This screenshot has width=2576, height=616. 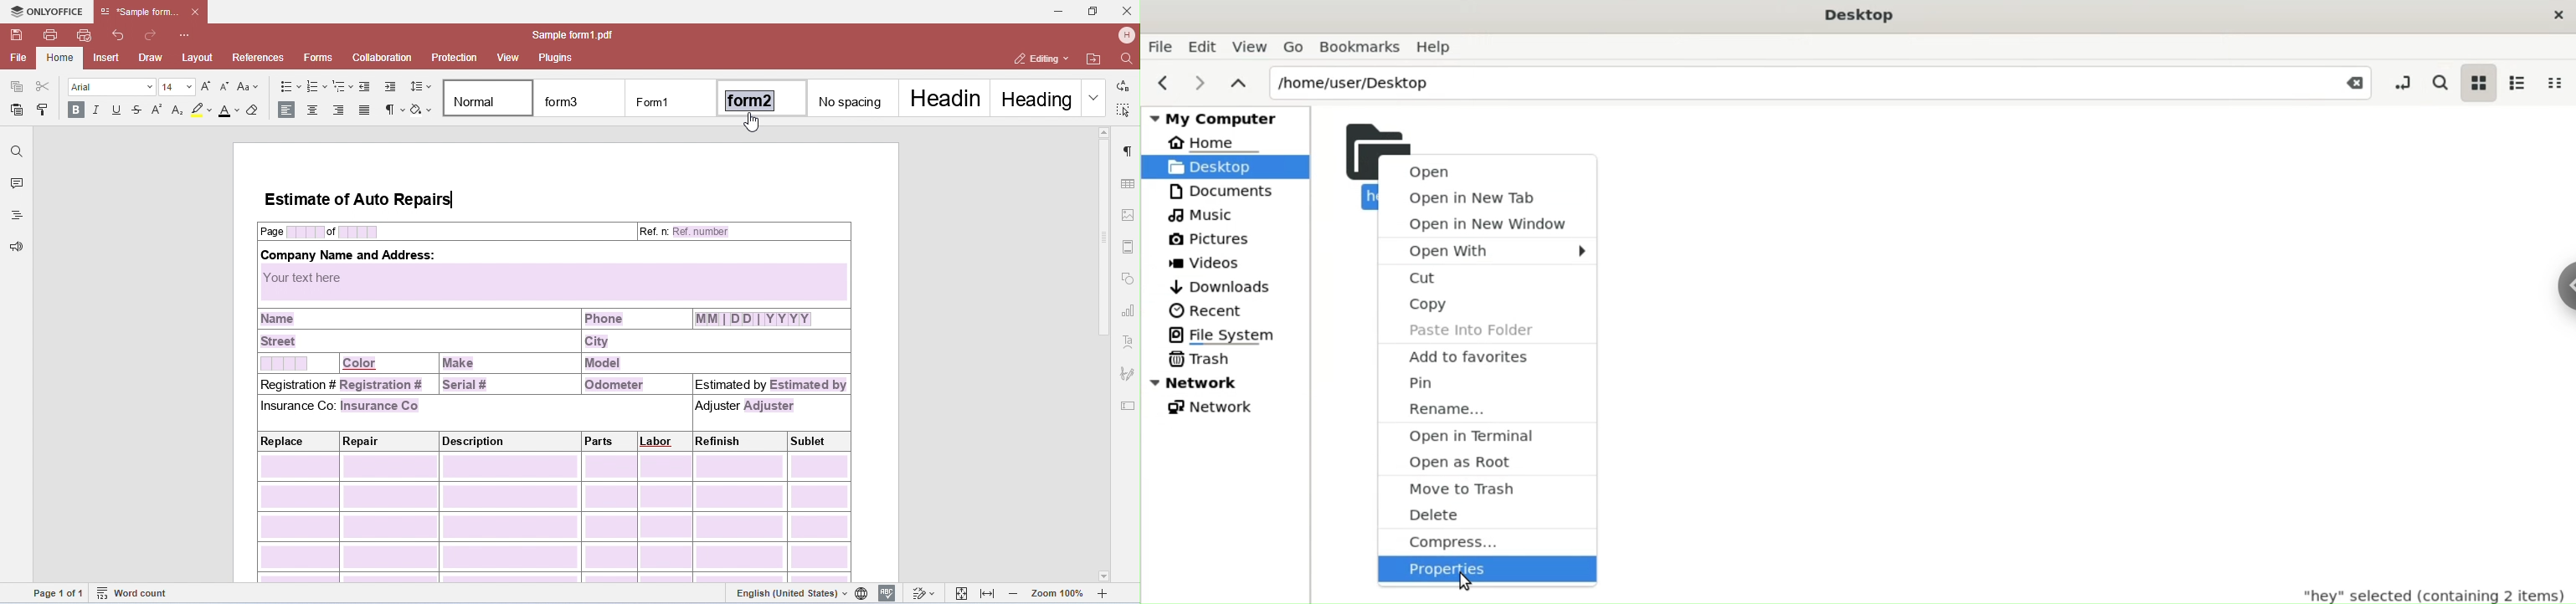 What do you see at coordinates (1488, 224) in the screenshot?
I see `open in new tab` at bounding box center [1488, 224].